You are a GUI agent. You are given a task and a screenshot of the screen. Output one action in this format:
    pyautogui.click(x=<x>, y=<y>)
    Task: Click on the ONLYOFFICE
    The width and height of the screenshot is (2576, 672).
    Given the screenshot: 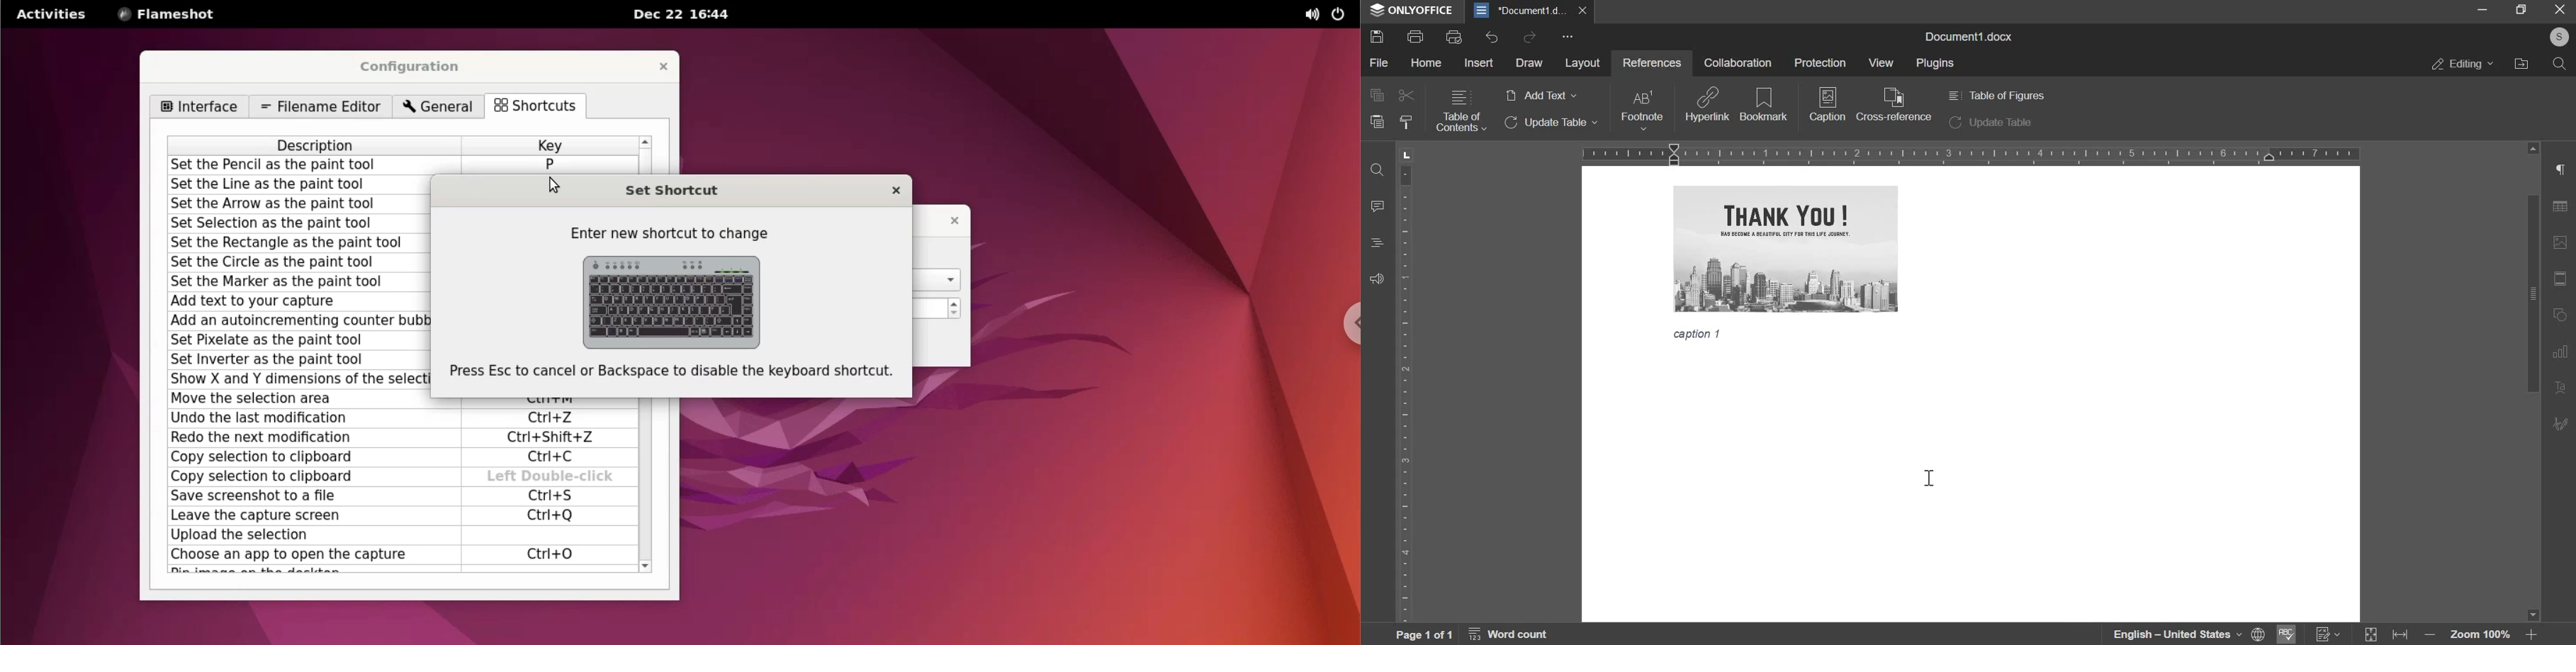 What is the action you would take?
    pyautogui.click(x=1412, y=11)
    